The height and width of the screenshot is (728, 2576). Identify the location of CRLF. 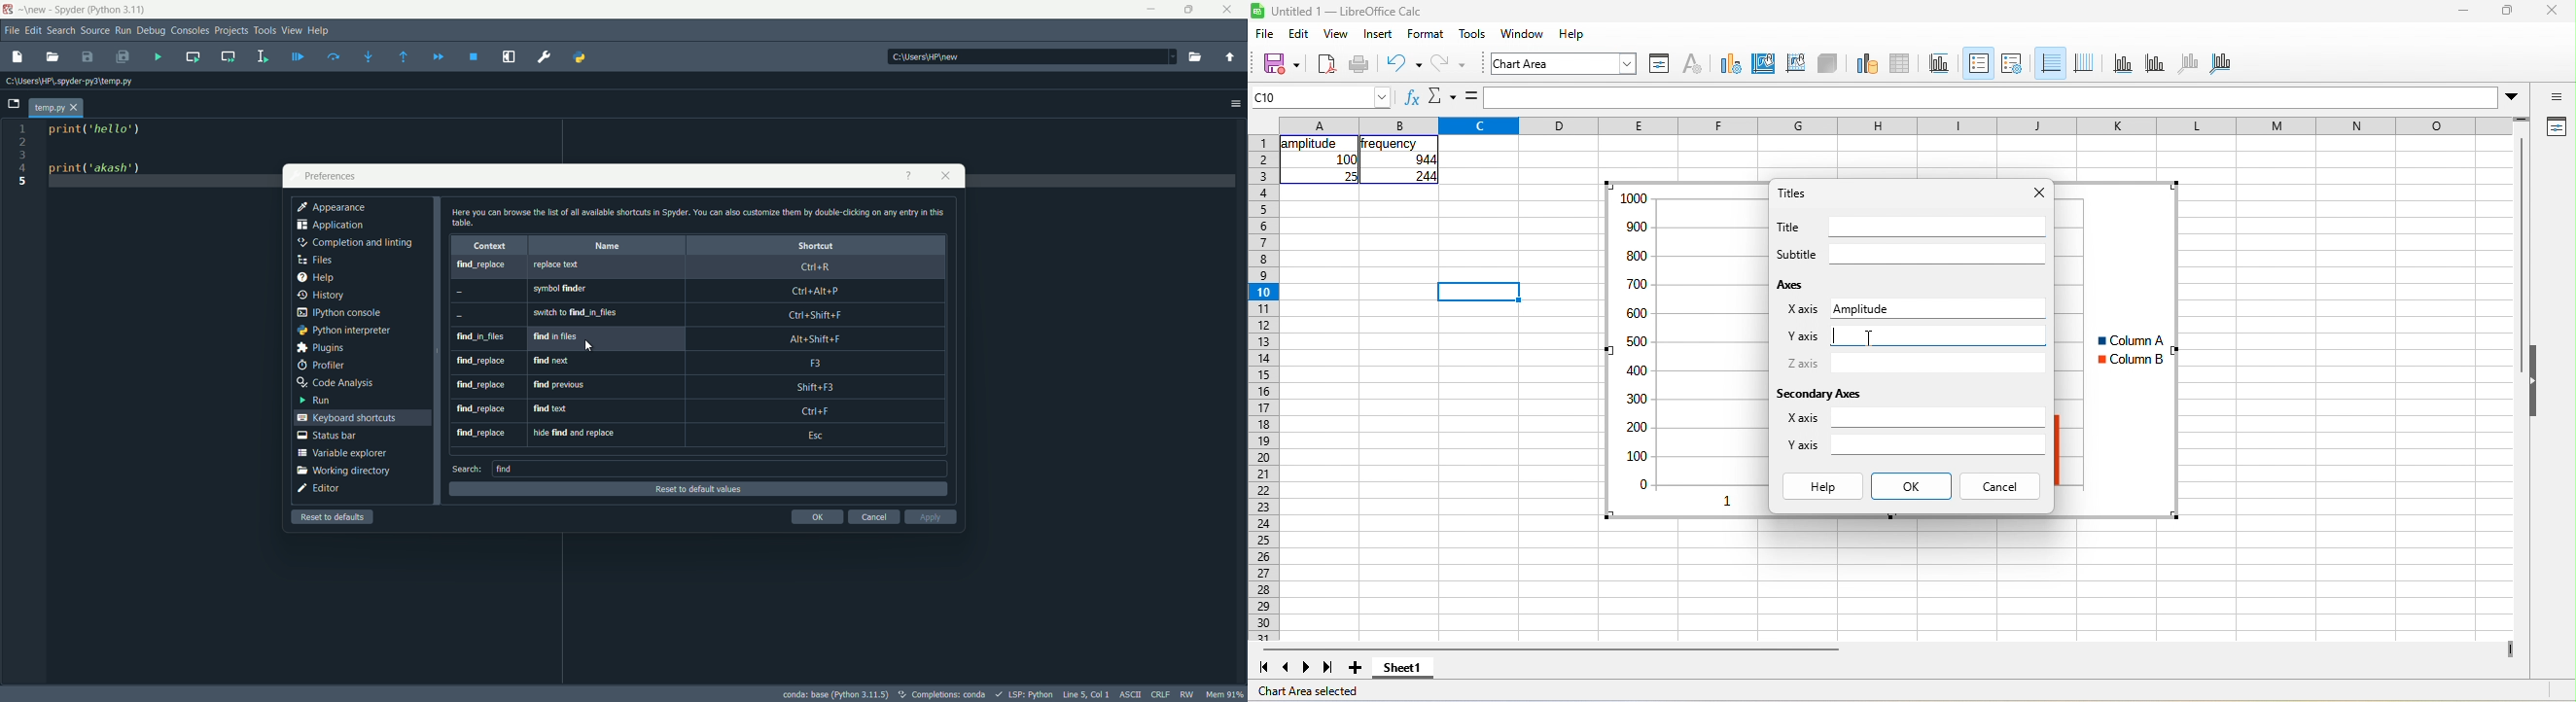
(1162, 694).